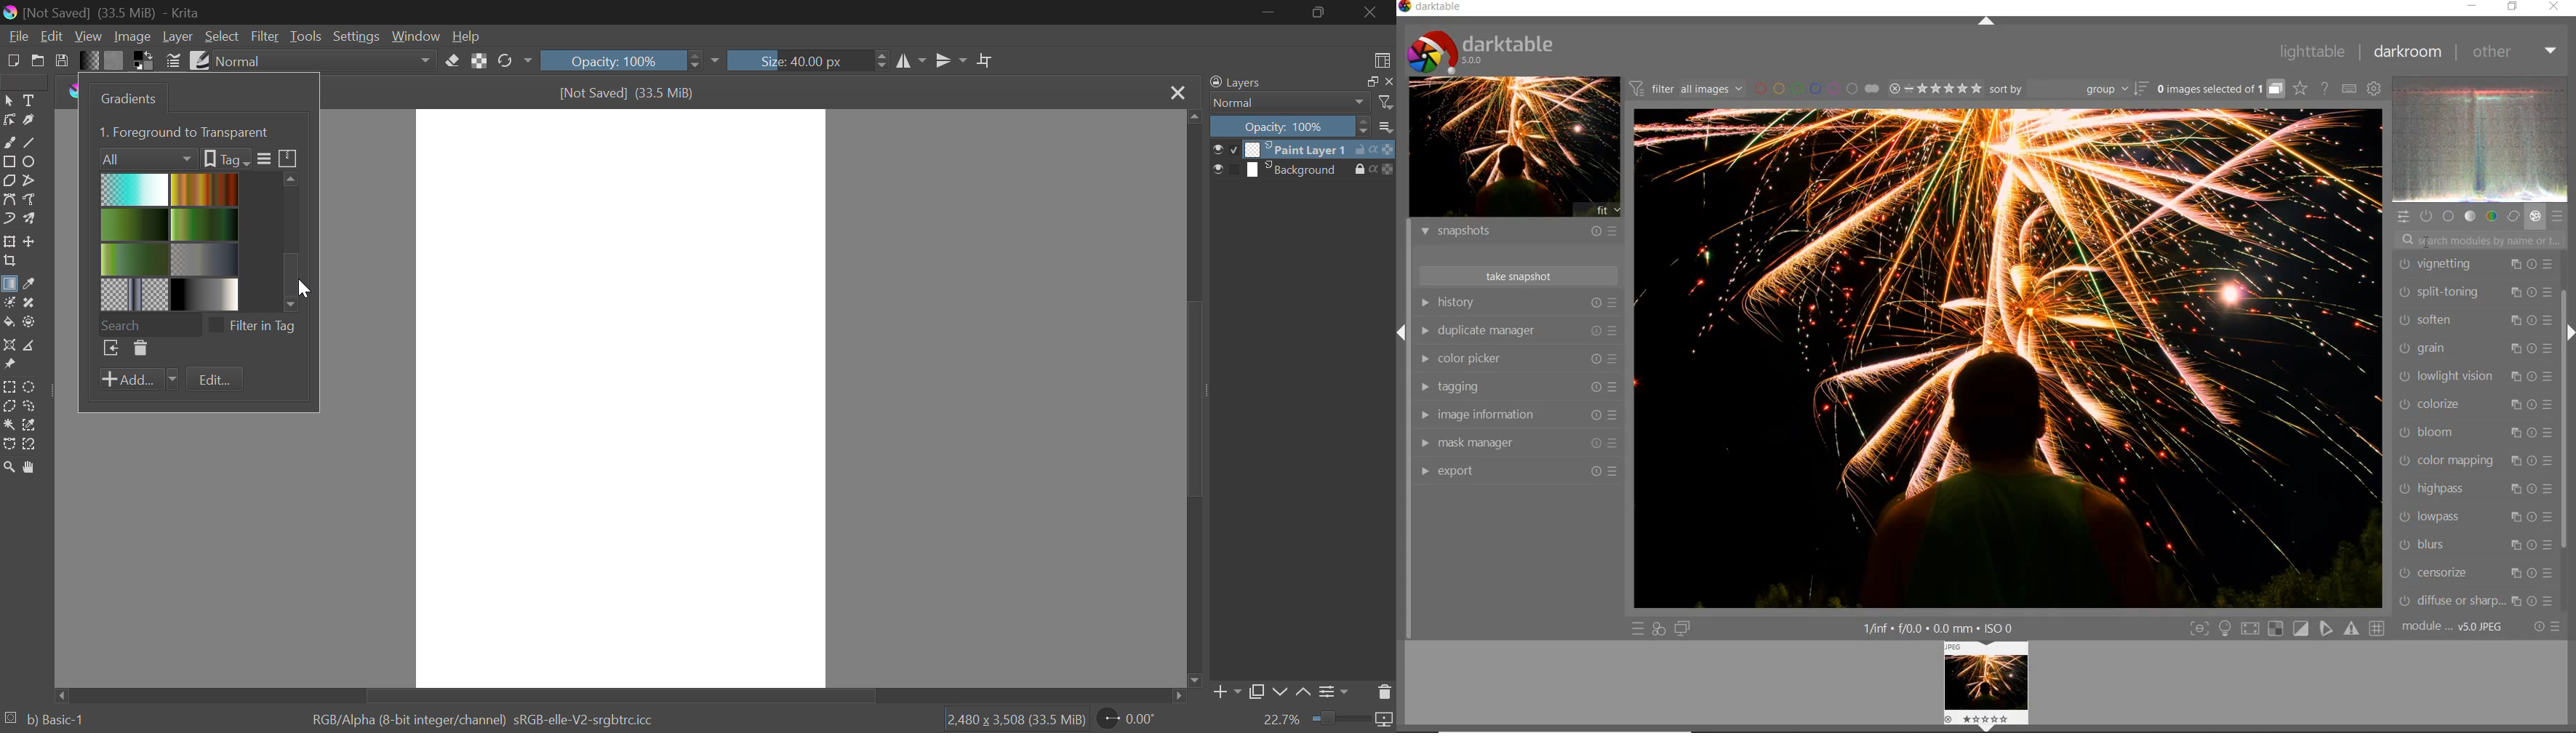 The height and width of the screenshot is (756, 2576). I want to click on image preview, so click(1514, 147).